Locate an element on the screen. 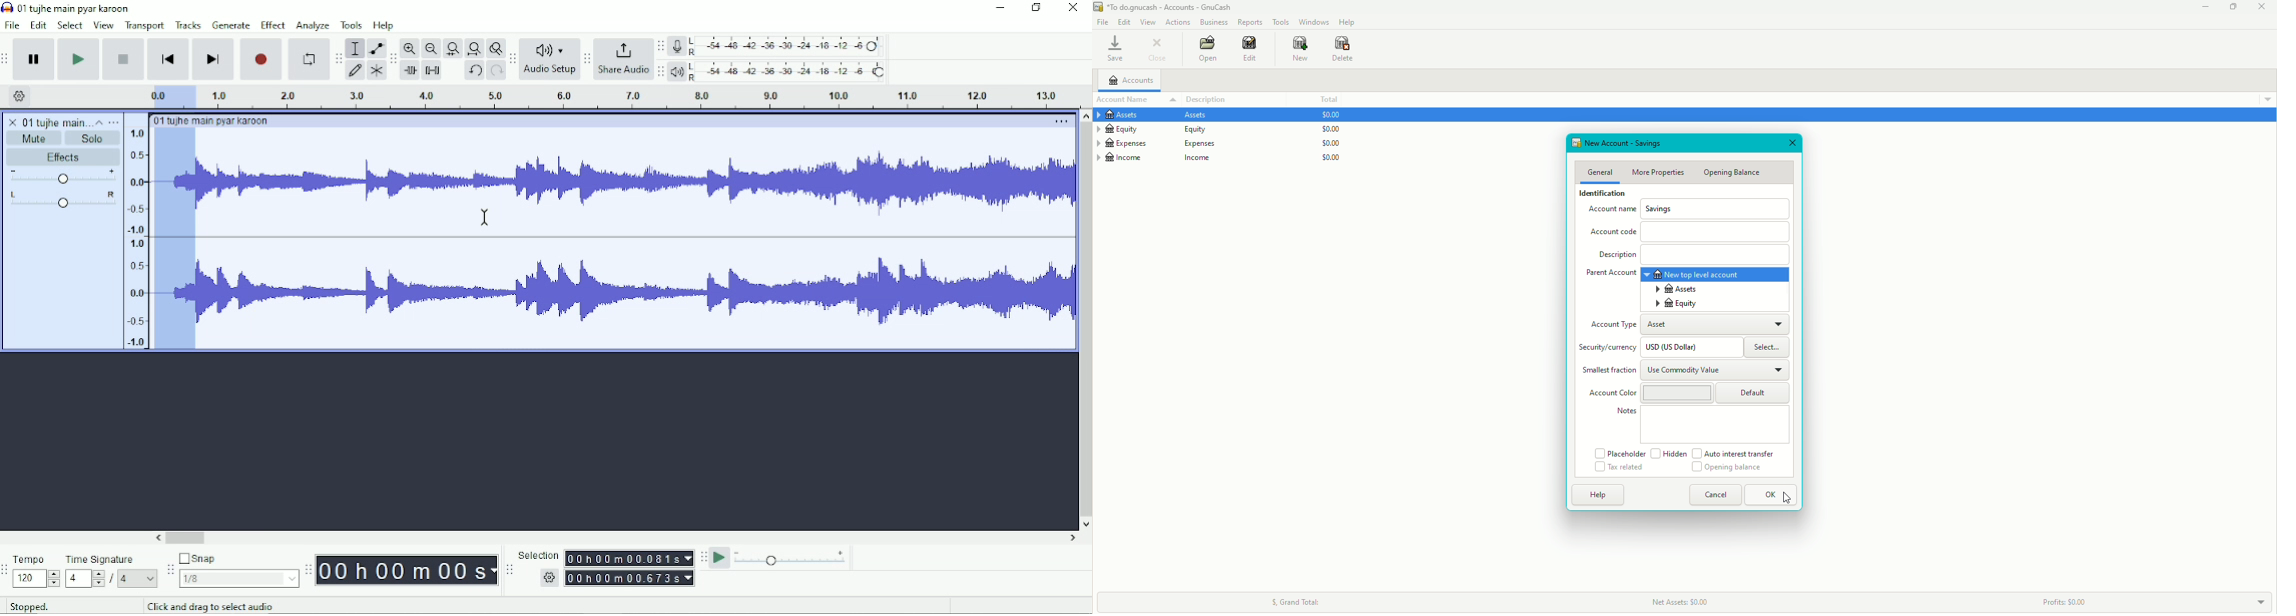 This screenshot has width=2296, height=616. / is located at coordinates (113, 579).